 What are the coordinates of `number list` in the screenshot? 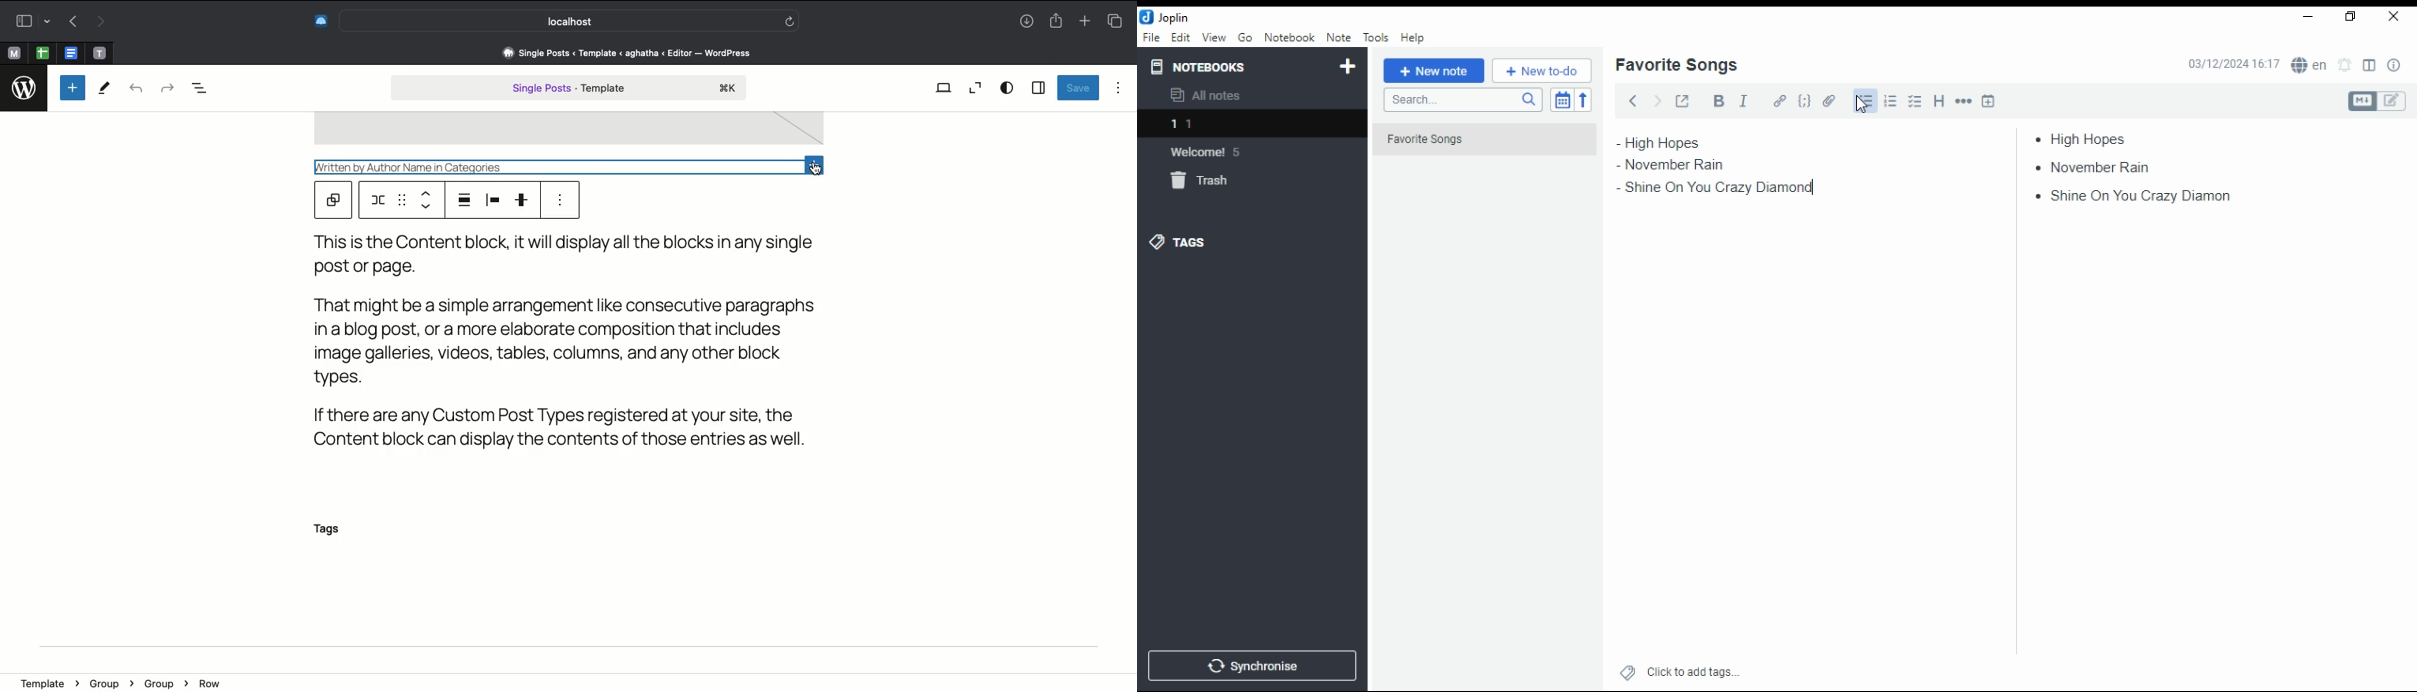 It's located at (1891, 100).